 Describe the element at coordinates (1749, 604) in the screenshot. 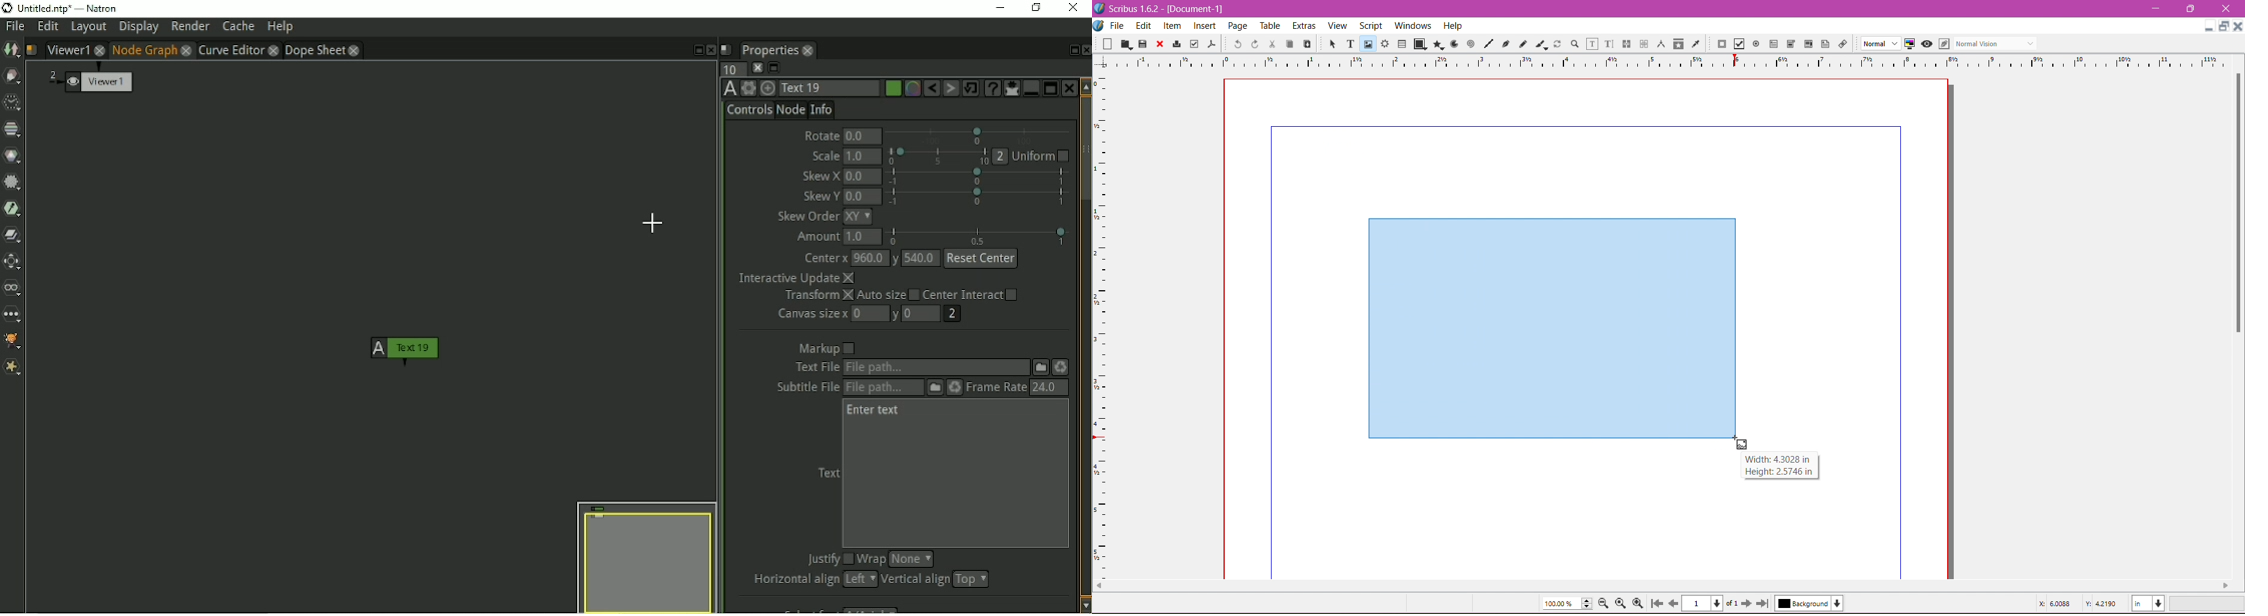

I see `Go to next page` at that location.